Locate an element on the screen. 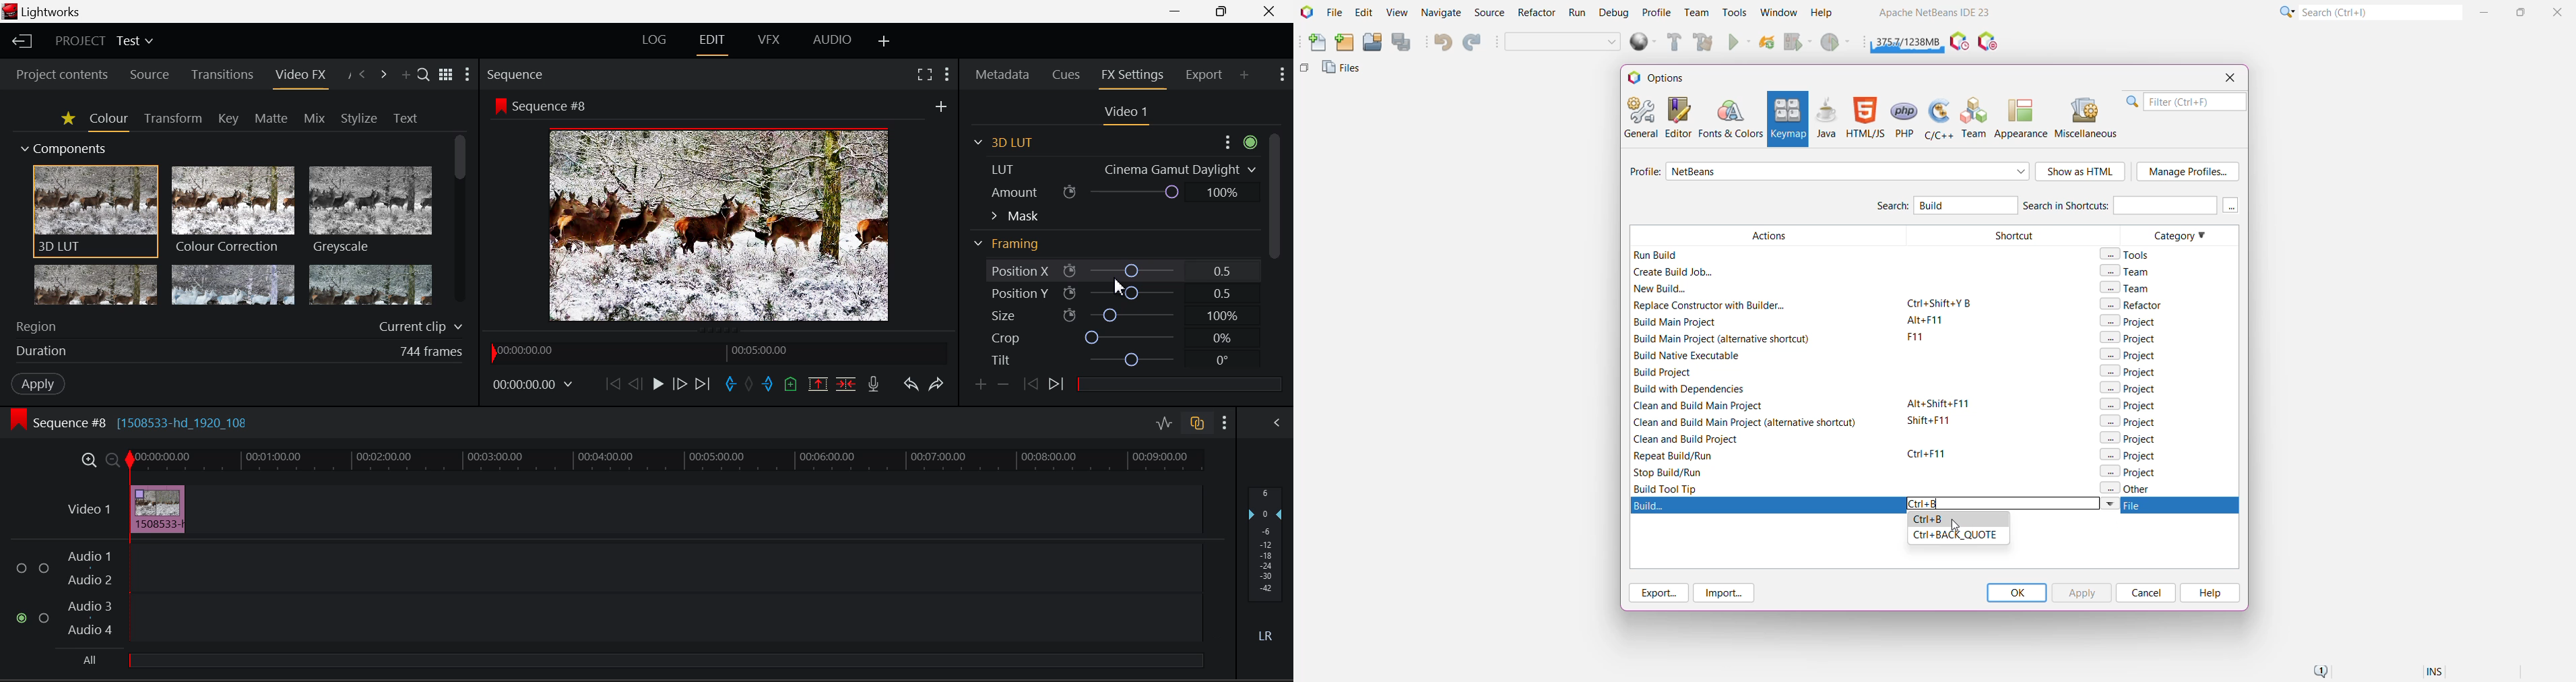  Decibel Level is located at coordinates (1268, 567).